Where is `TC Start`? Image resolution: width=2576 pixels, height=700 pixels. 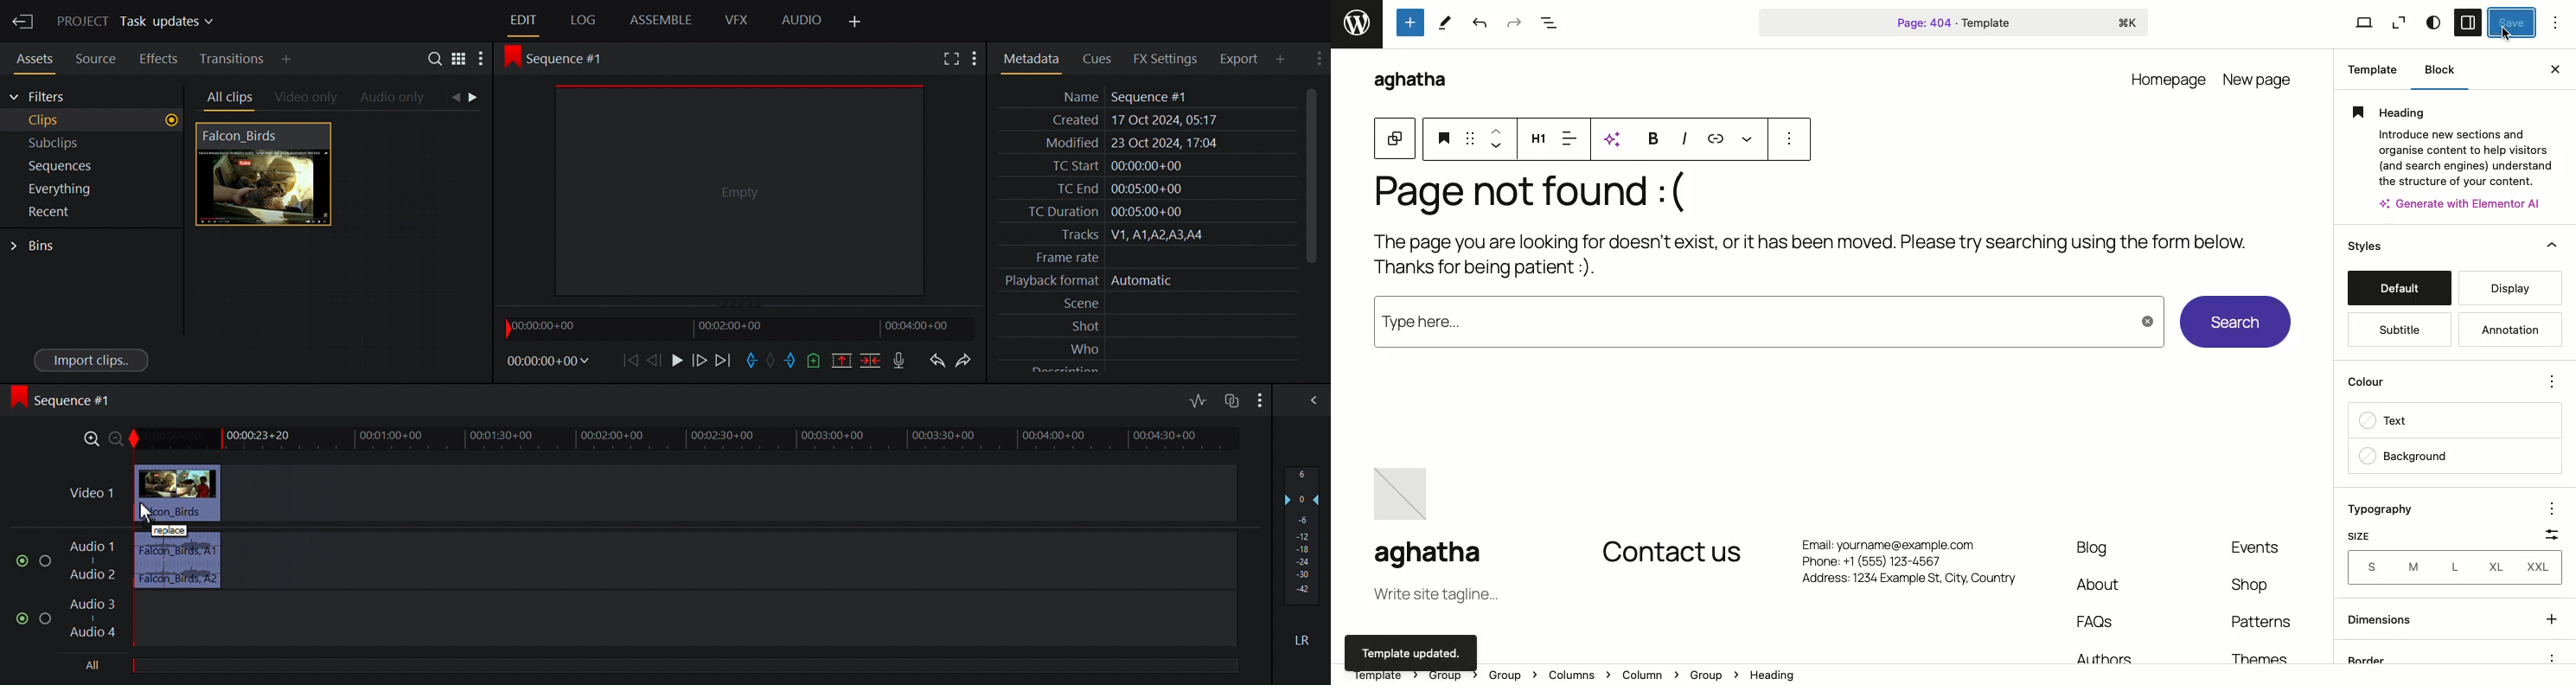 TC Start is located at coordinates (1145, 166).